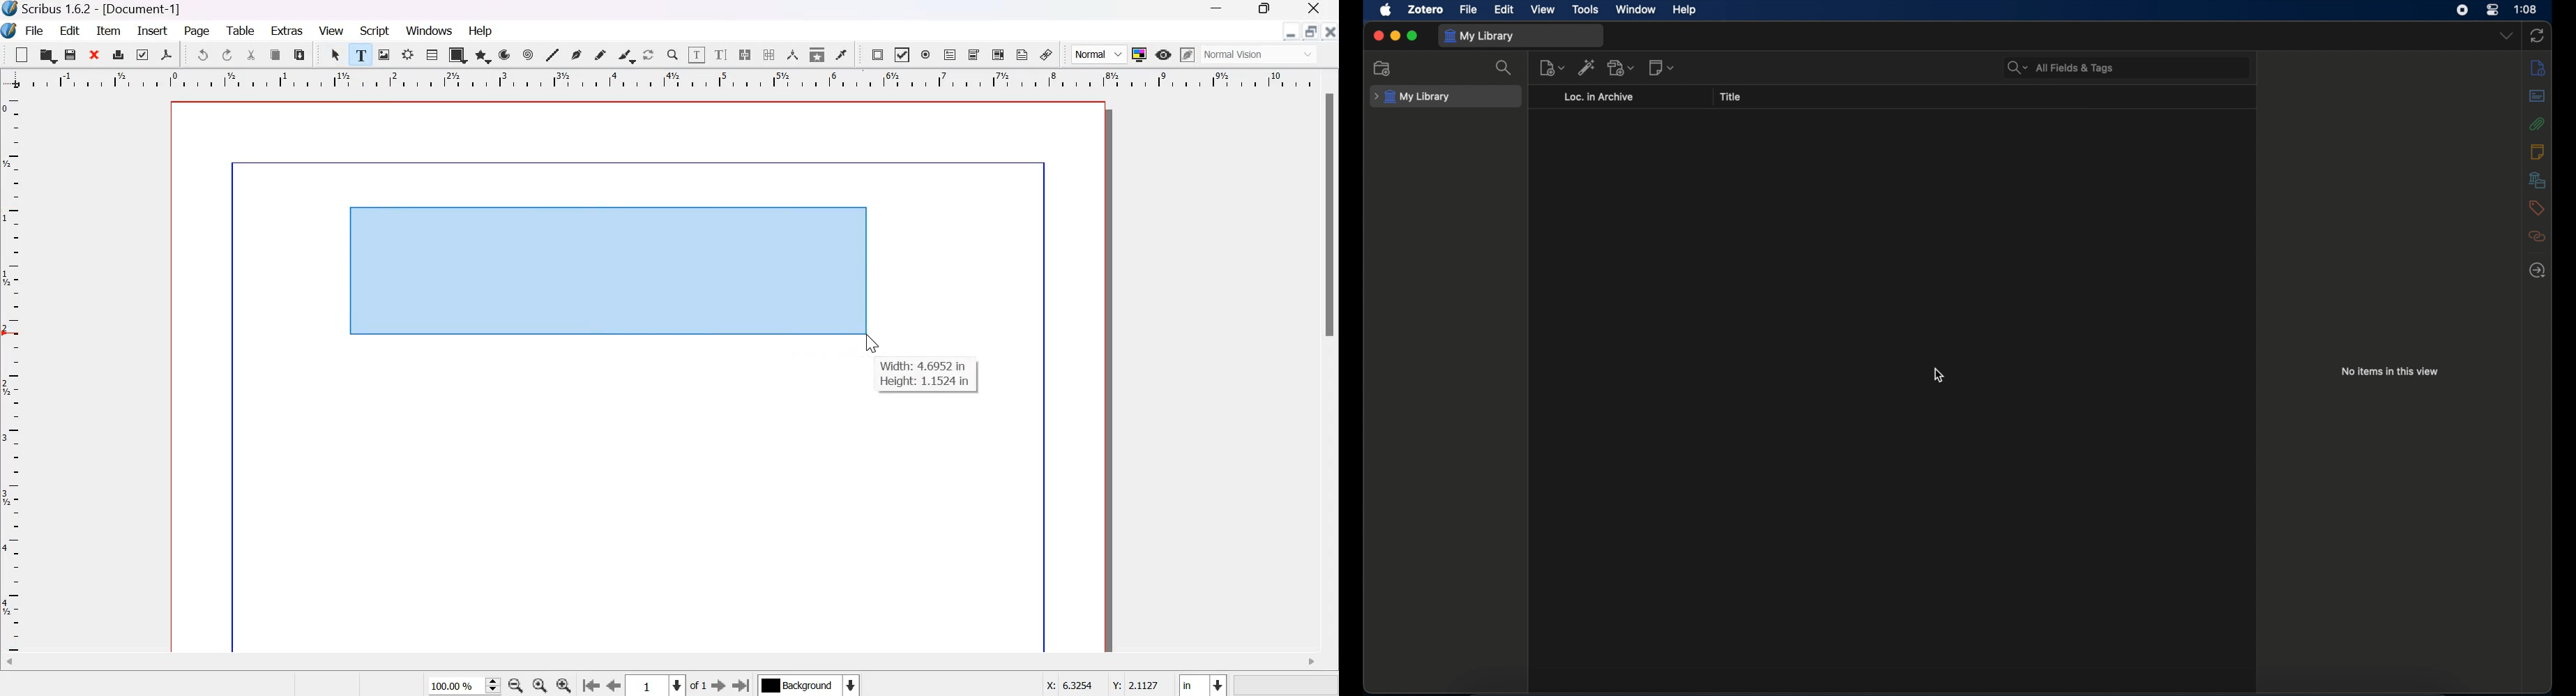  Describe the element at coordinates (166, 54) in the screenshot. I see `save as pdf` at that location.